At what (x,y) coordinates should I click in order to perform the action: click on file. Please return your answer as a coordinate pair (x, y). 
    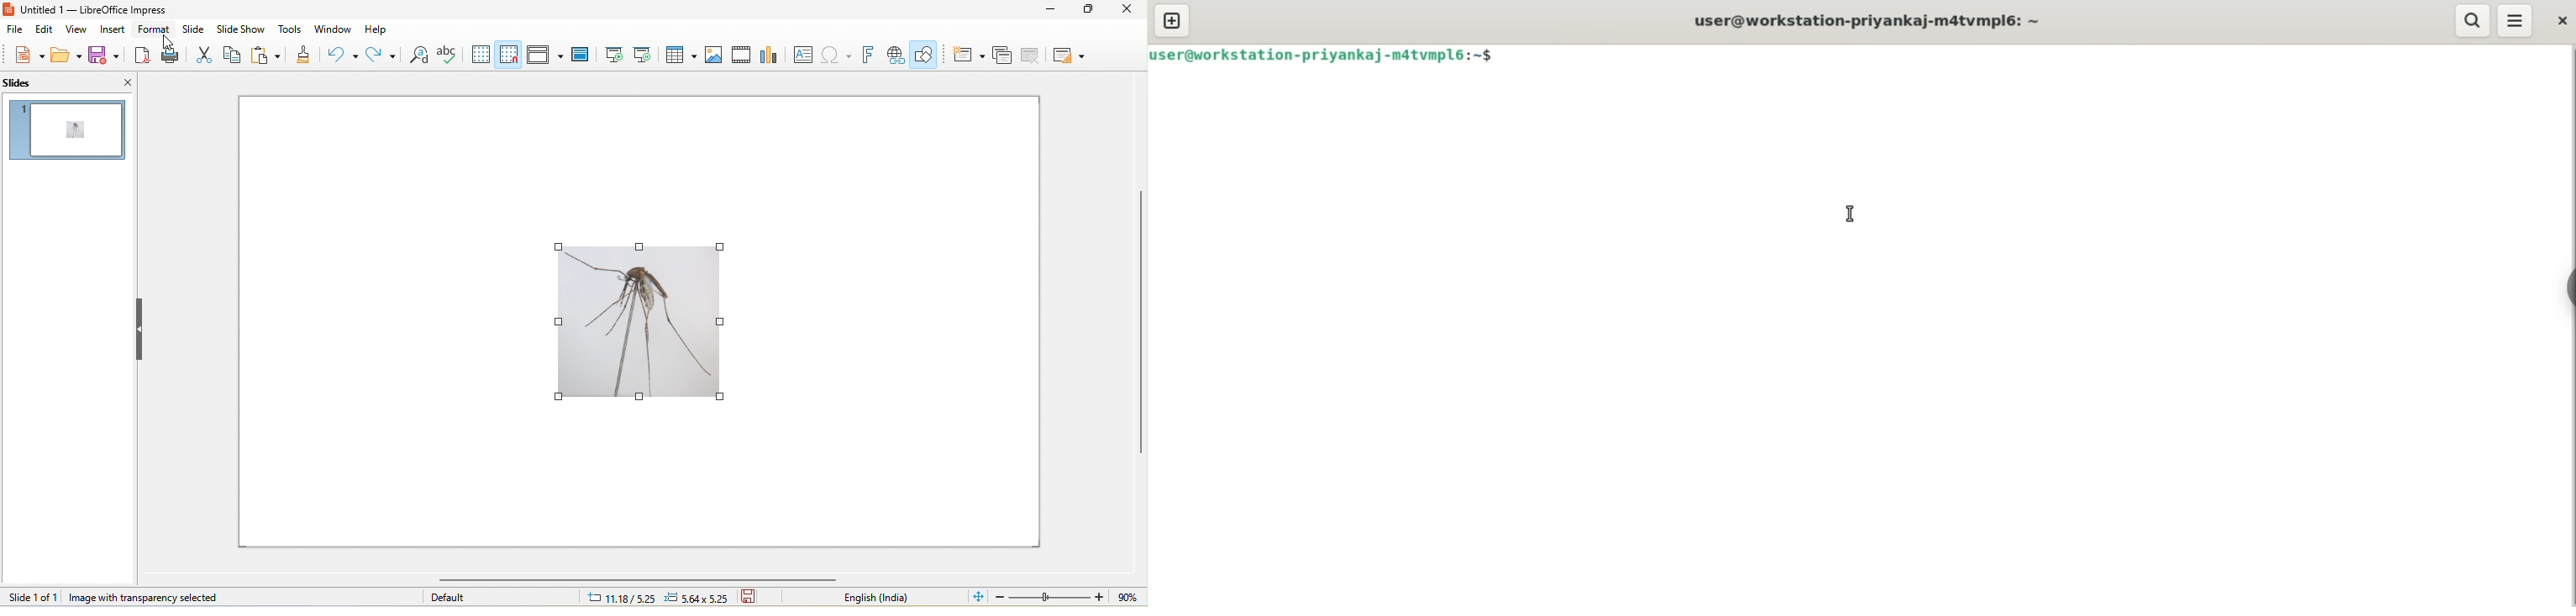
    Looking at the image, I should click on (13, 29).